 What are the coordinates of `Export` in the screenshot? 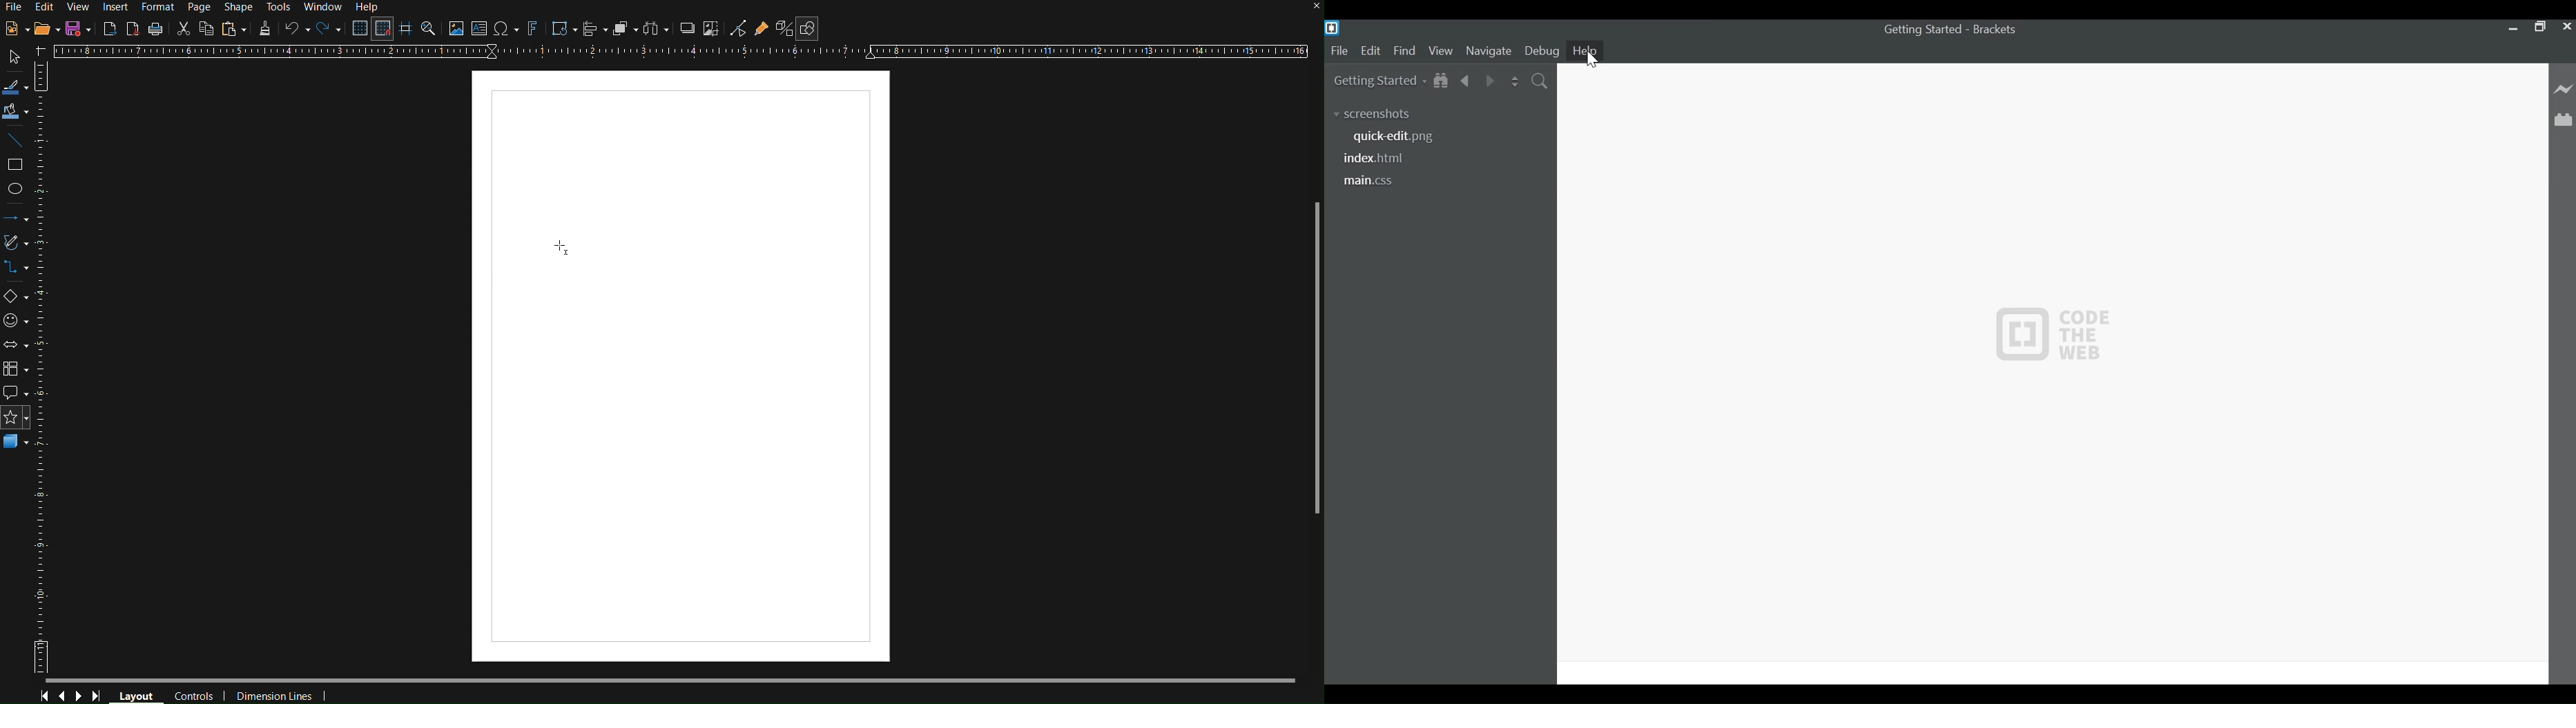 It's located at (109, 28).